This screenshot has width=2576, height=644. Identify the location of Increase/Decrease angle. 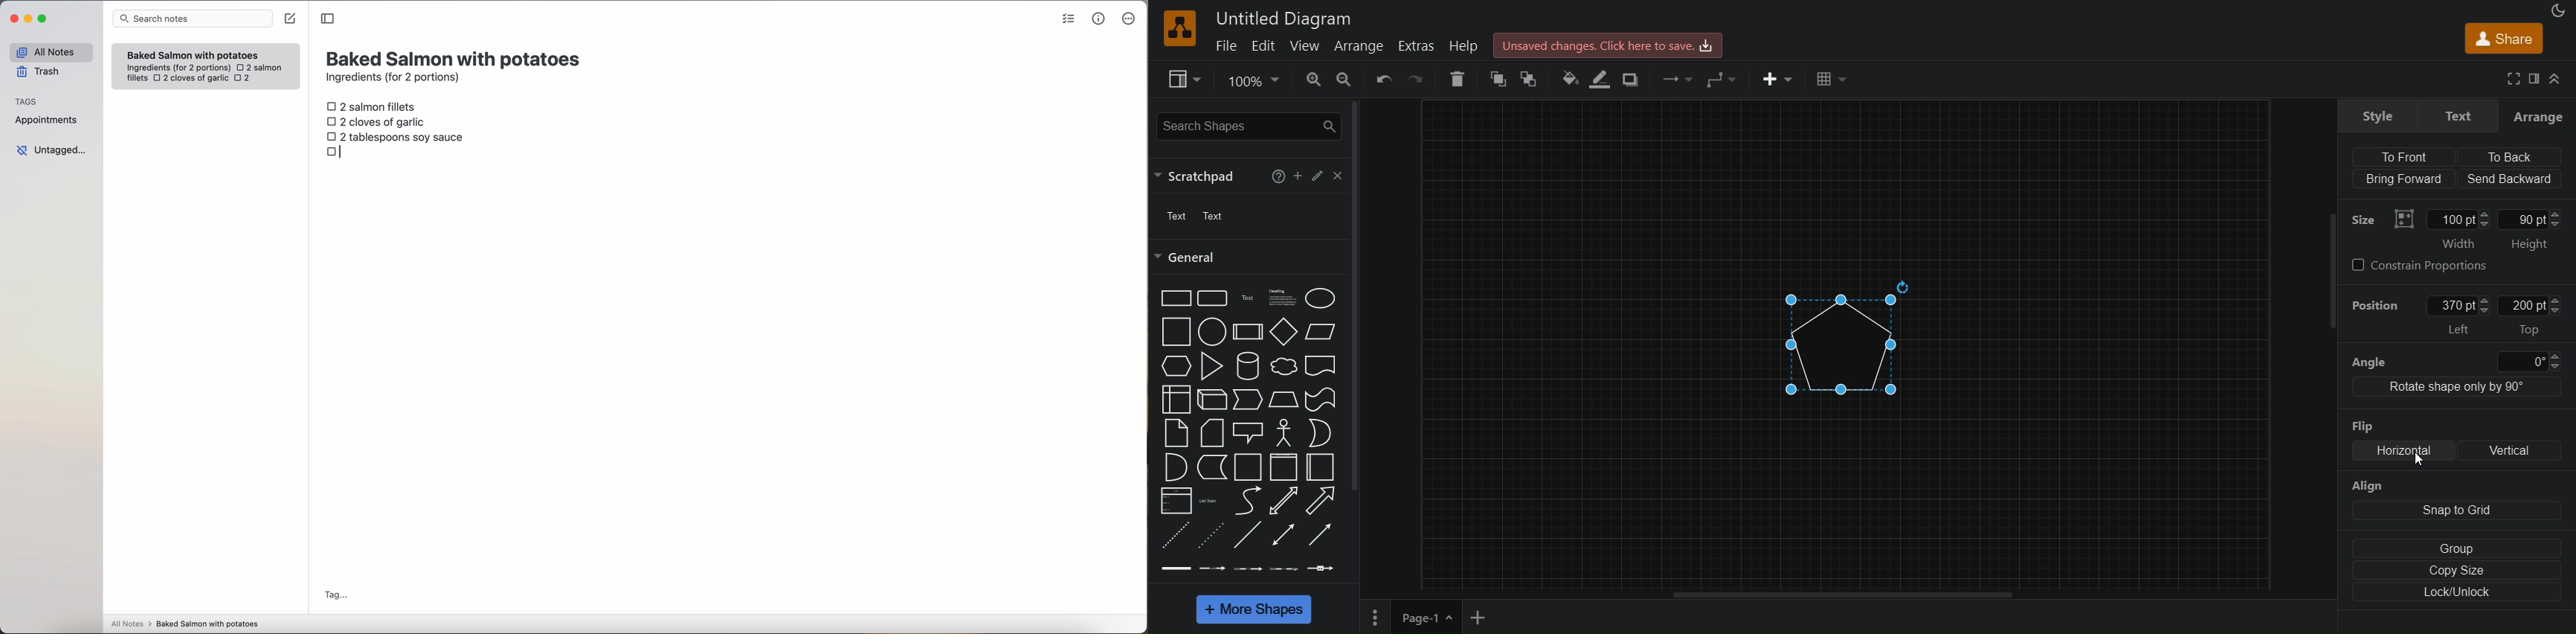
(2554, 361).